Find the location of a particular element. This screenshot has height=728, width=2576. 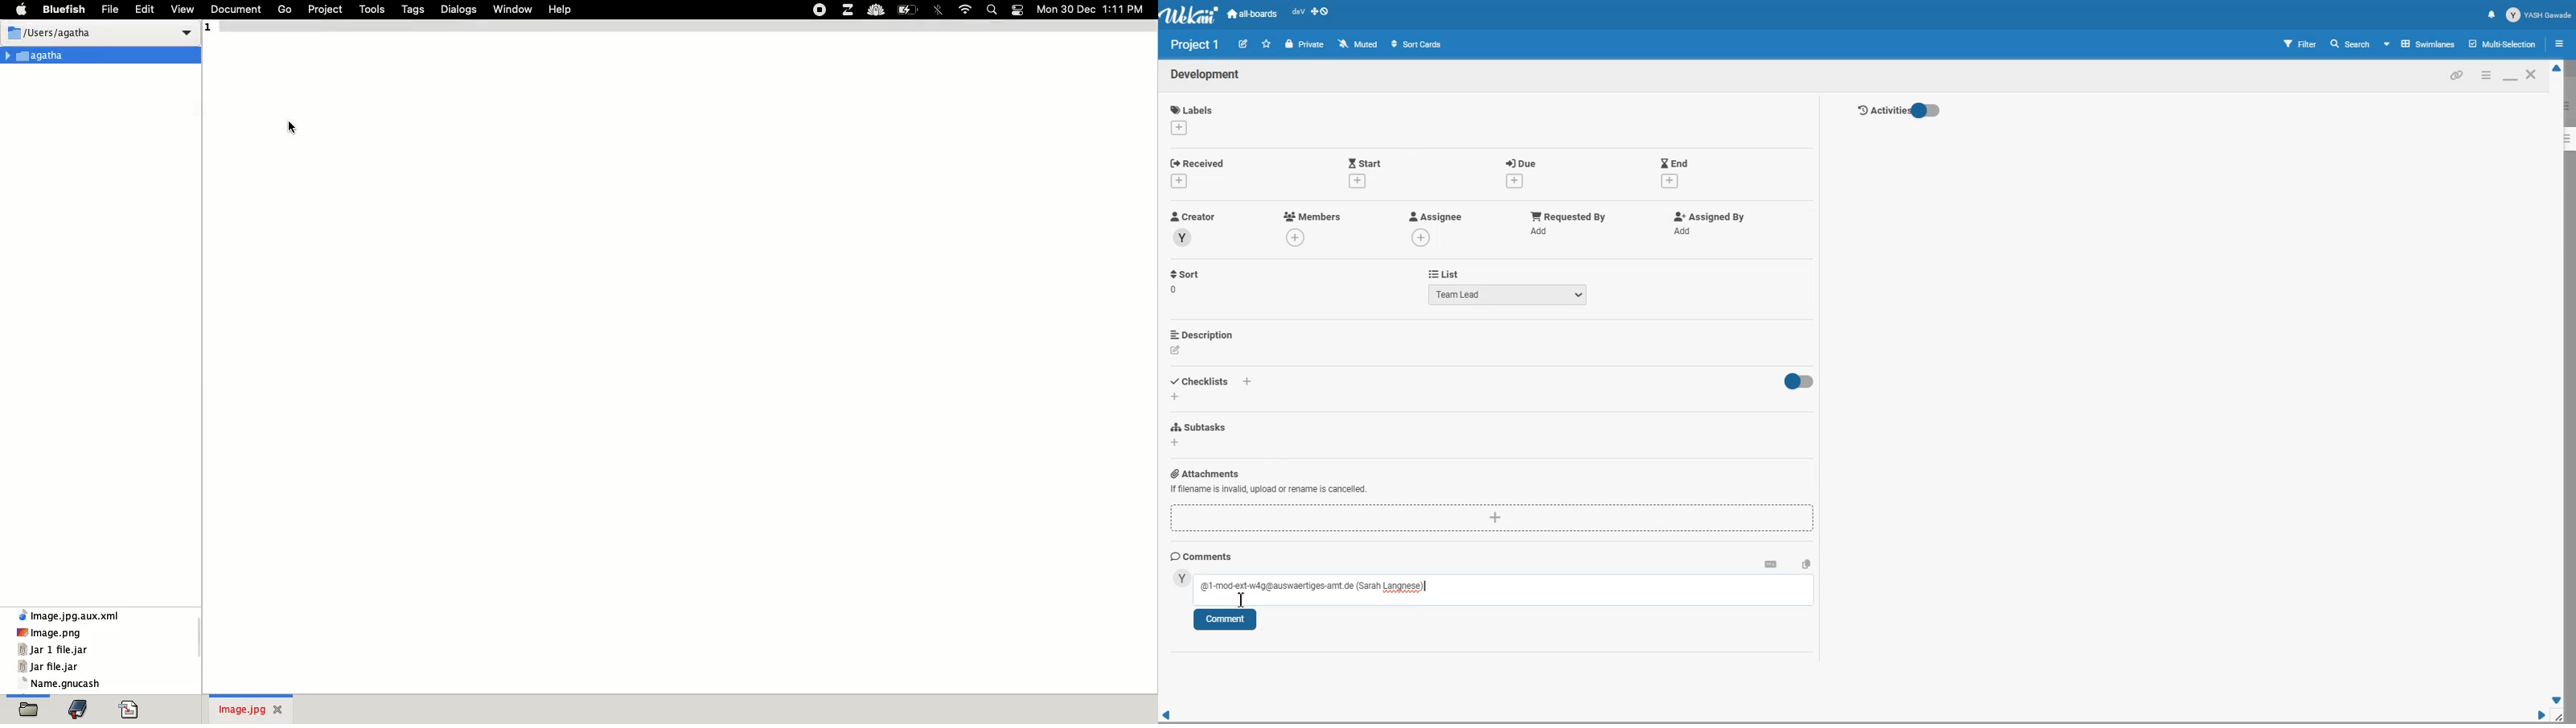

file is located at coordinates (112, 8).